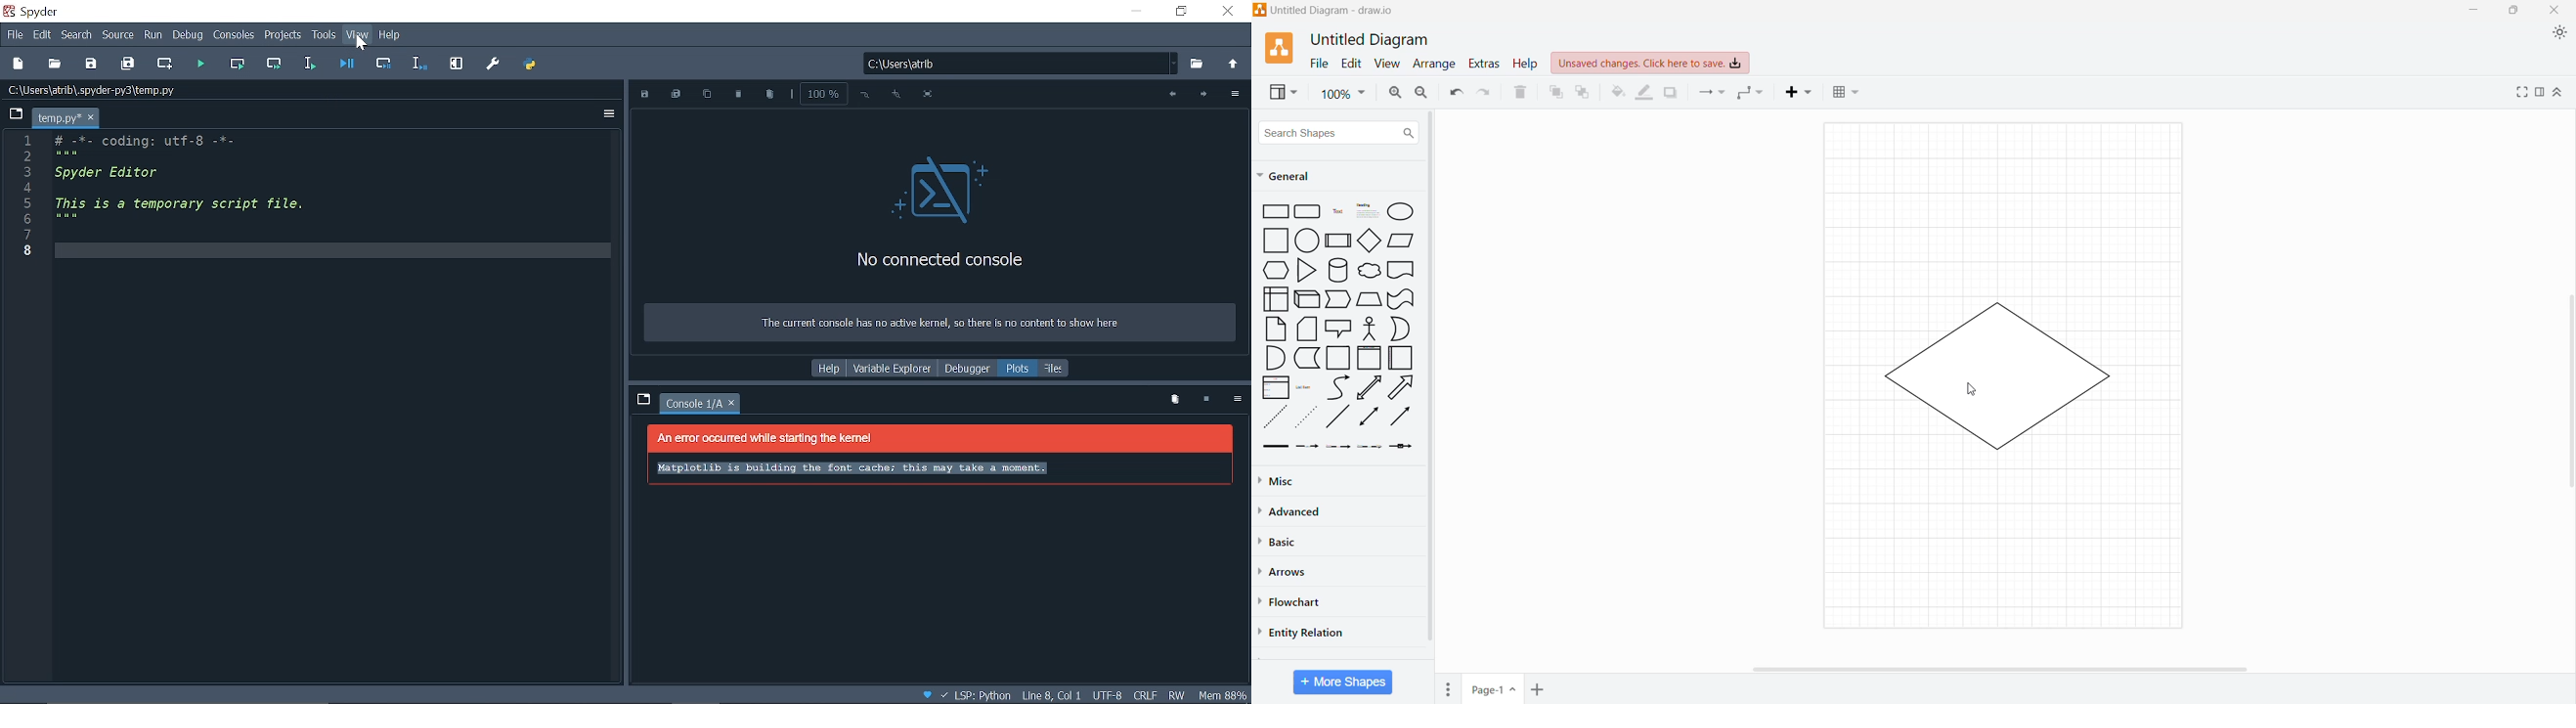  I want to click on Minimize, so click(2470, 10).